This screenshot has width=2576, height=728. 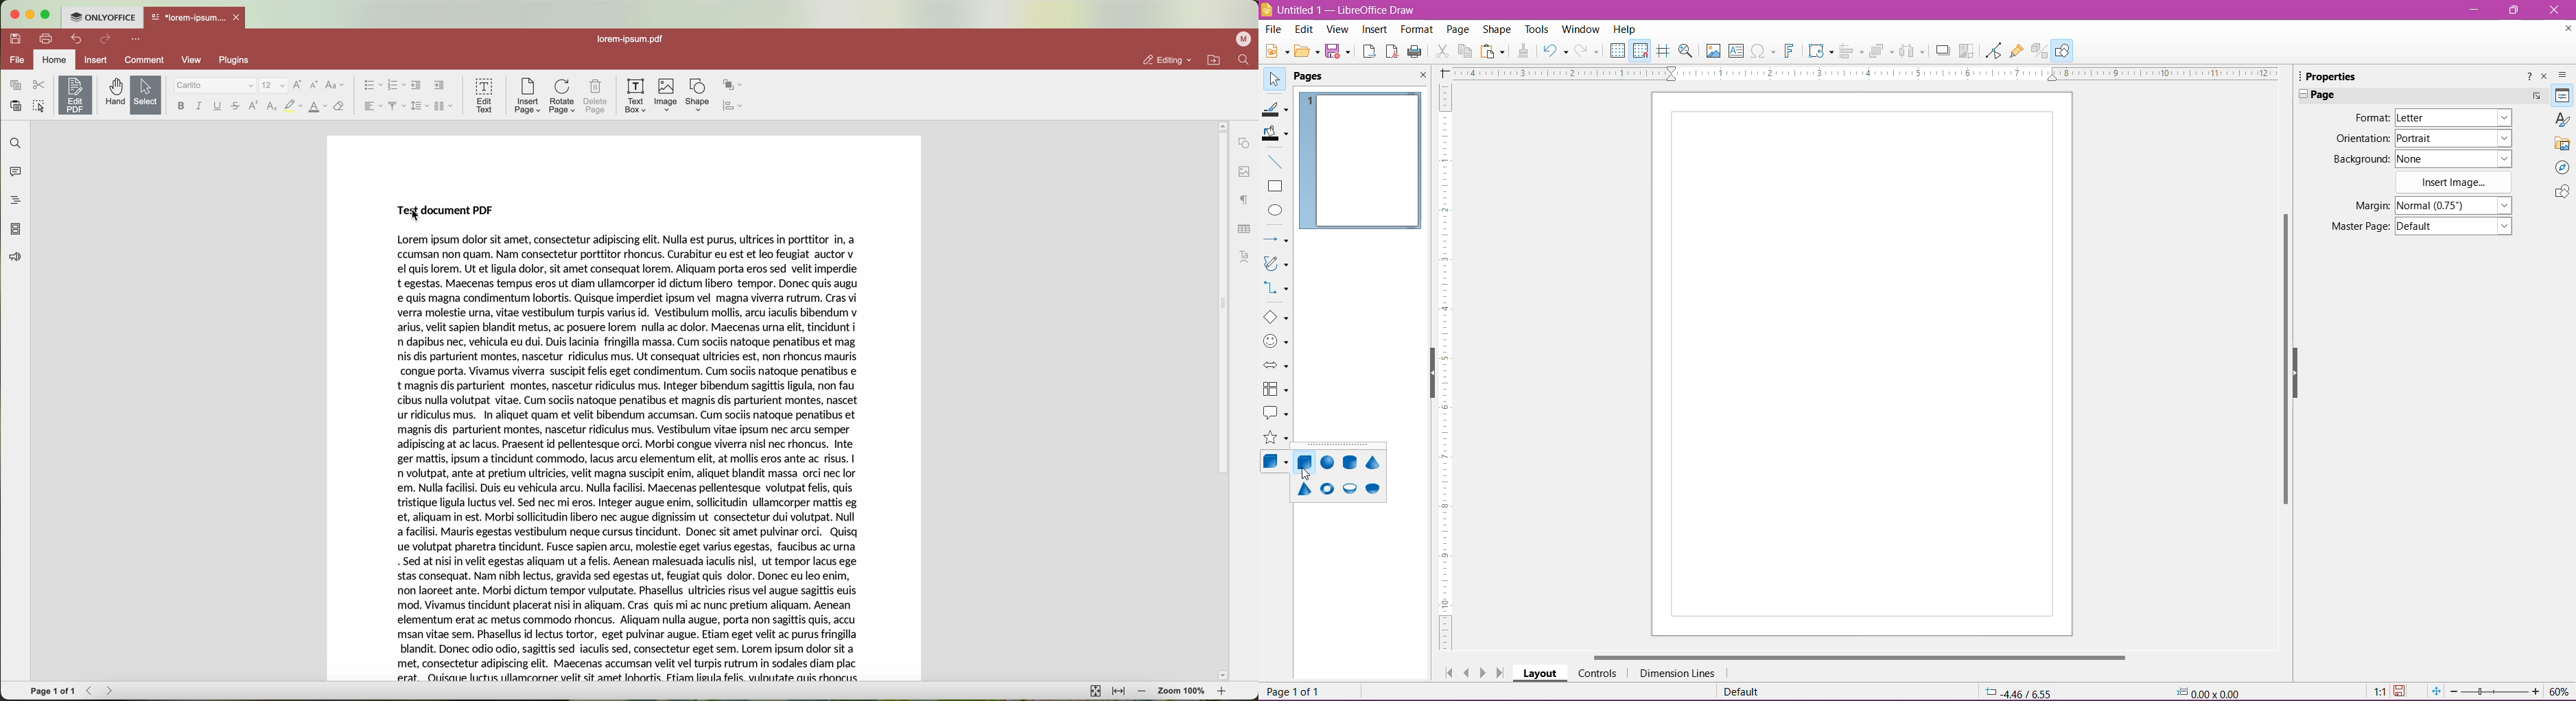 I want to click on Basic Shapes, so click(x=1276, y=317).